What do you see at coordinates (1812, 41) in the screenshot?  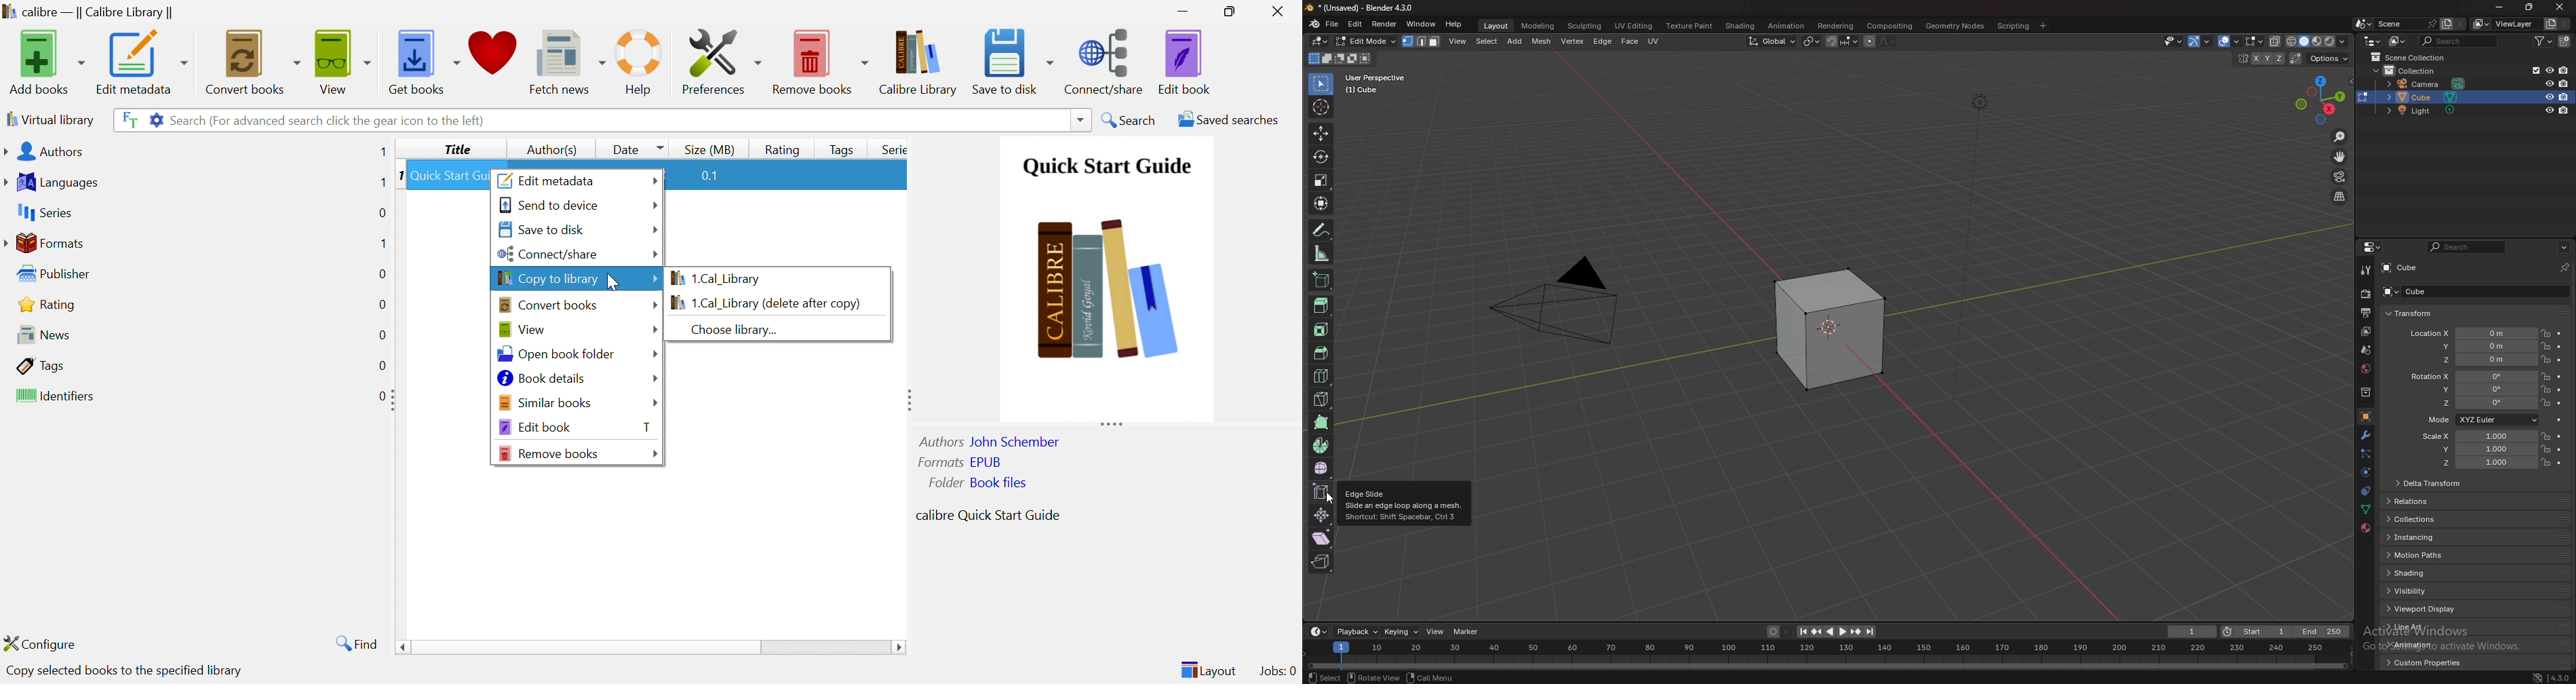 I see `transform pivot point` at bounding box center [1812, 41].